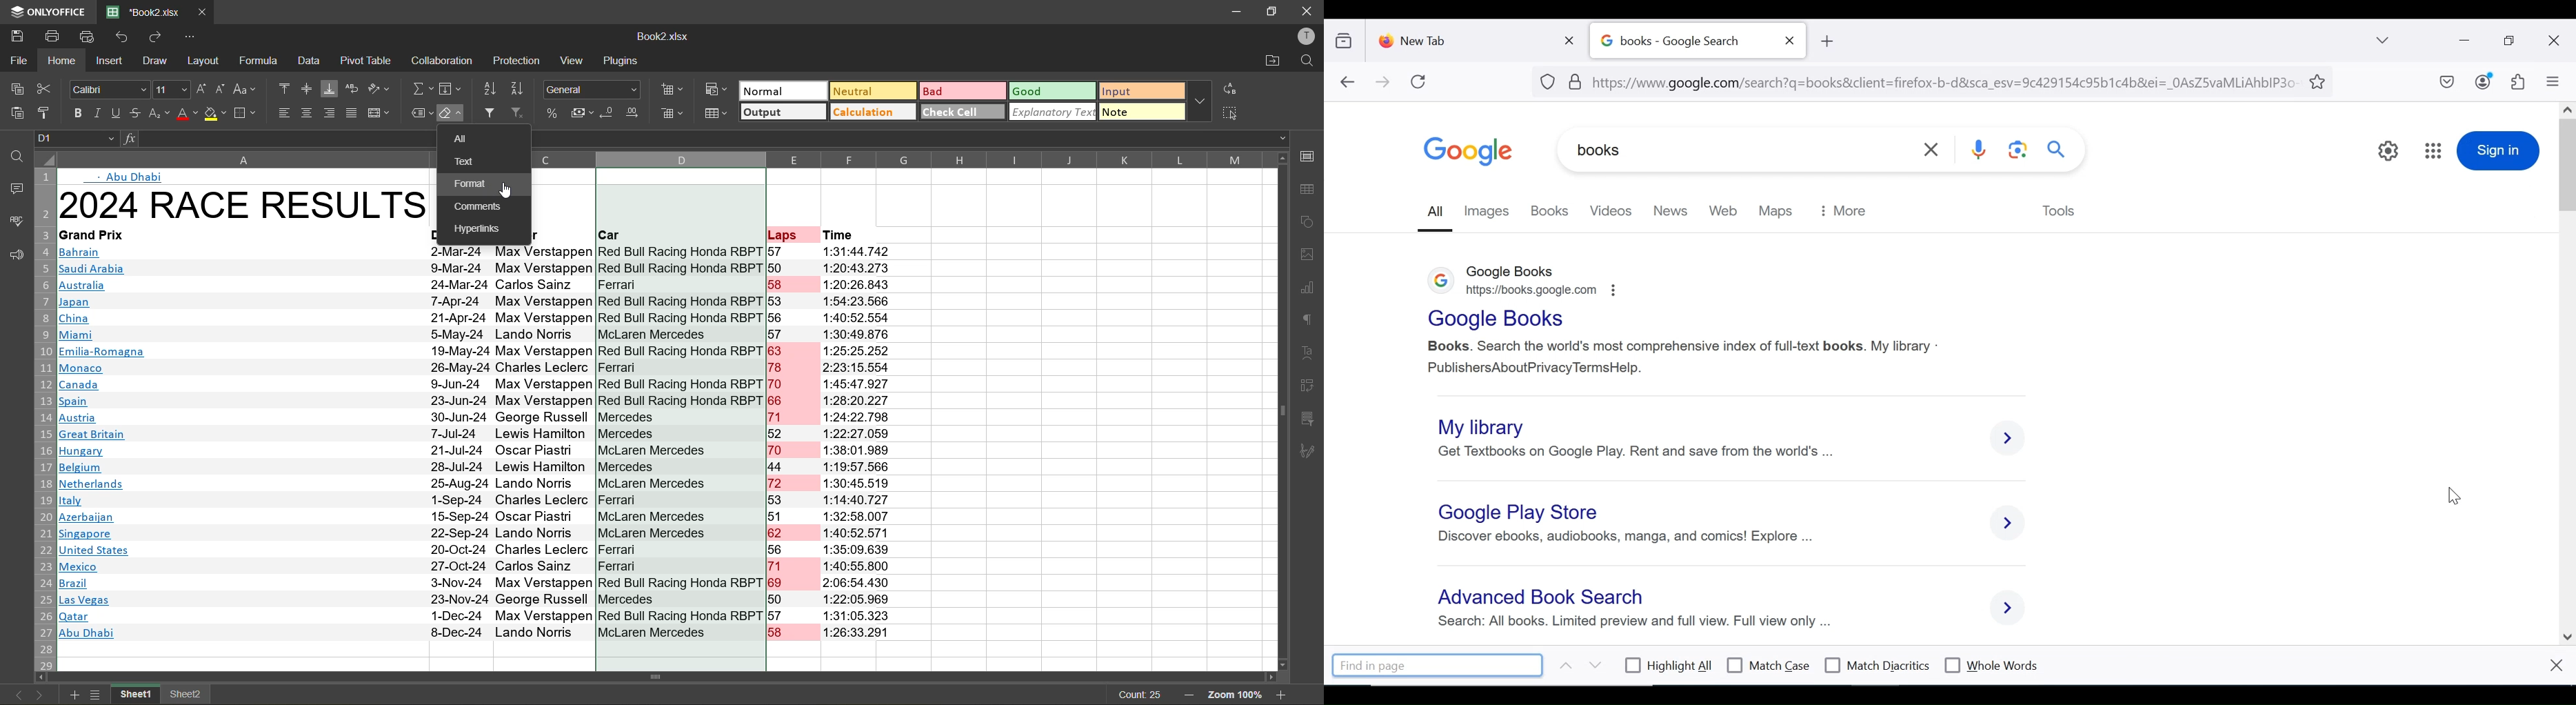 The height and width of the screenshot is (728, 2576). Describe the element at coordinates (477, 302) in the screenshot. I see `Japan 7-Apr-24 Max Verstappen Red Bull Racing Honda RBPT 53 1:54:23.566` at that location.